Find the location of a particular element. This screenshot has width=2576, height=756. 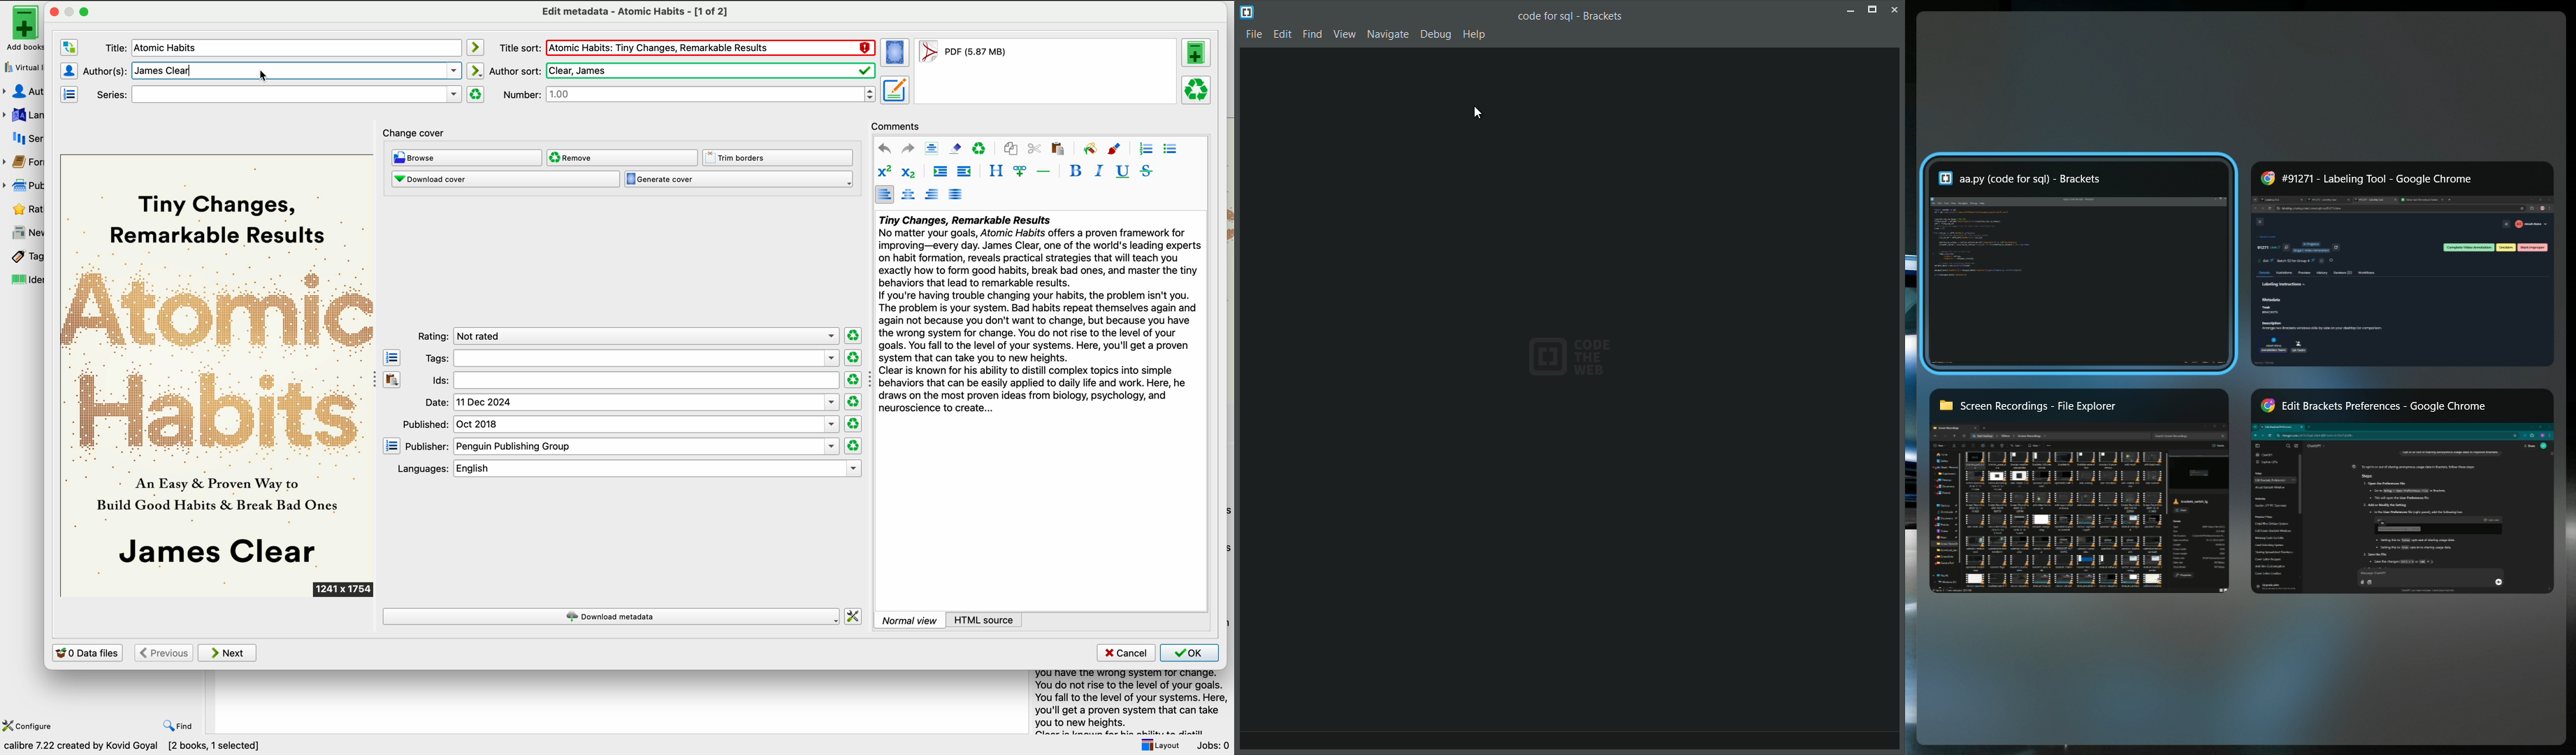

format book is located at coordinates (962, 54).